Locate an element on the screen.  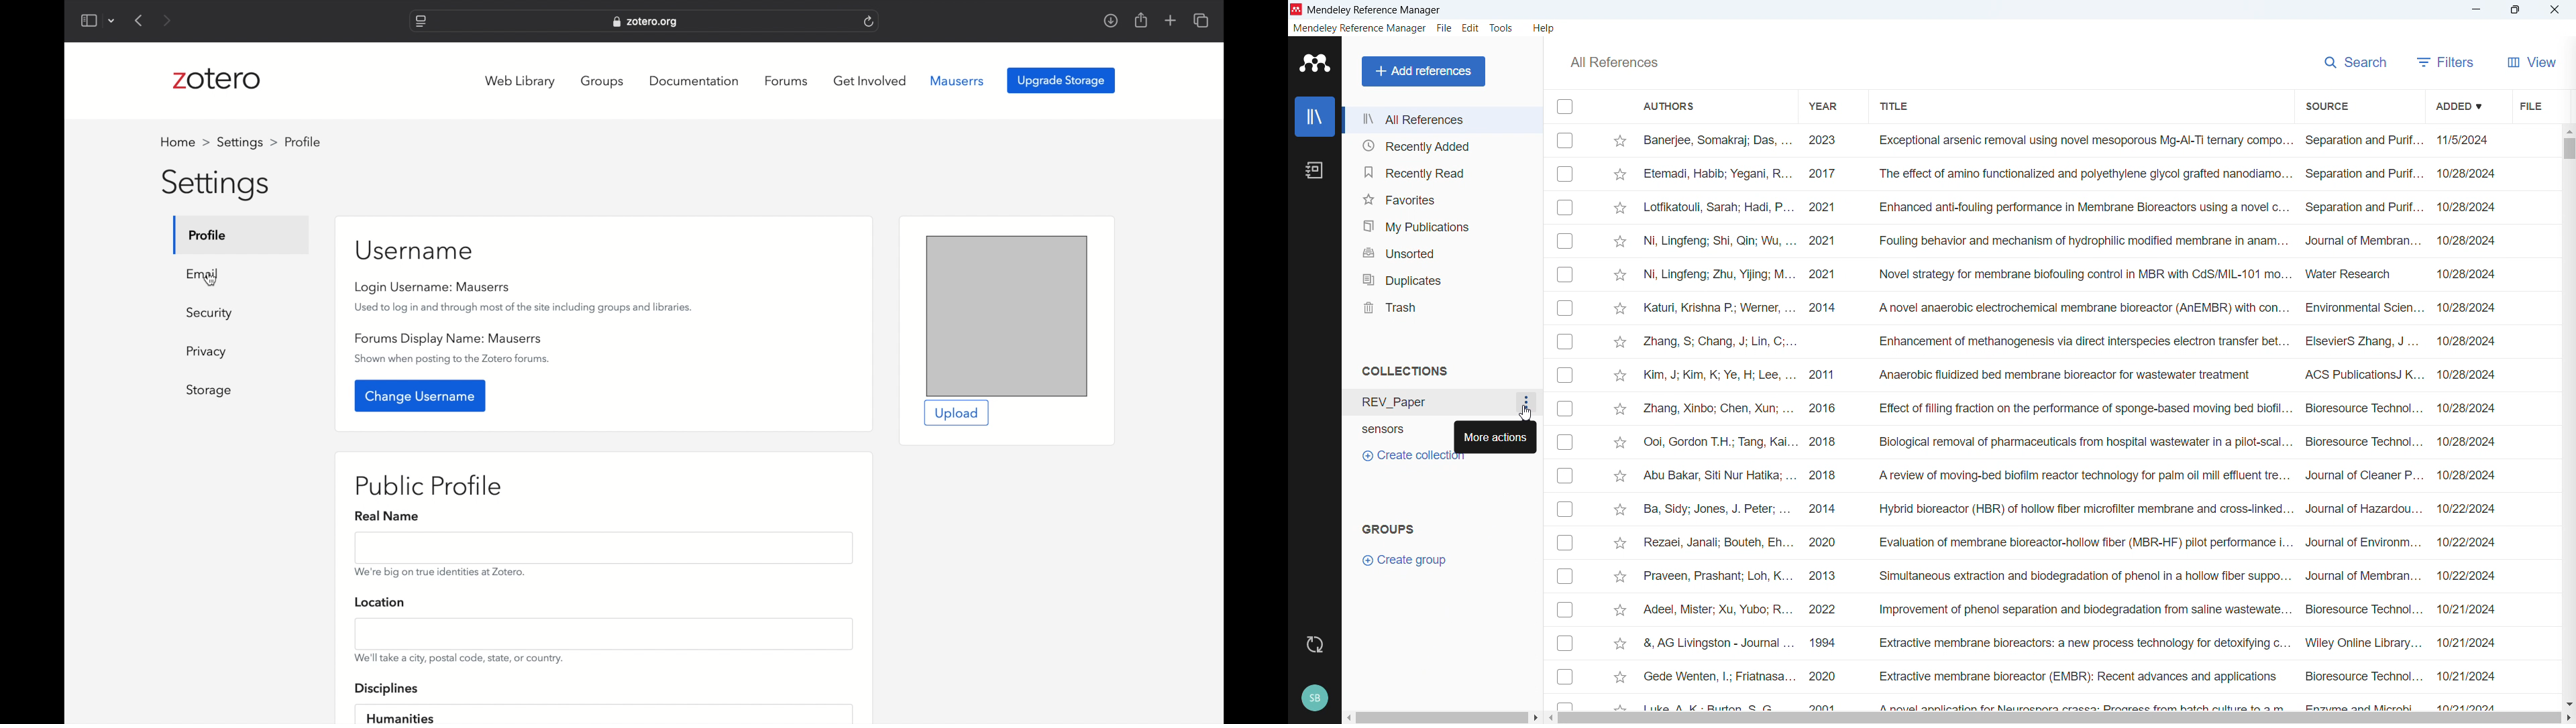
maximise  is located at coordinates (2518, 9).